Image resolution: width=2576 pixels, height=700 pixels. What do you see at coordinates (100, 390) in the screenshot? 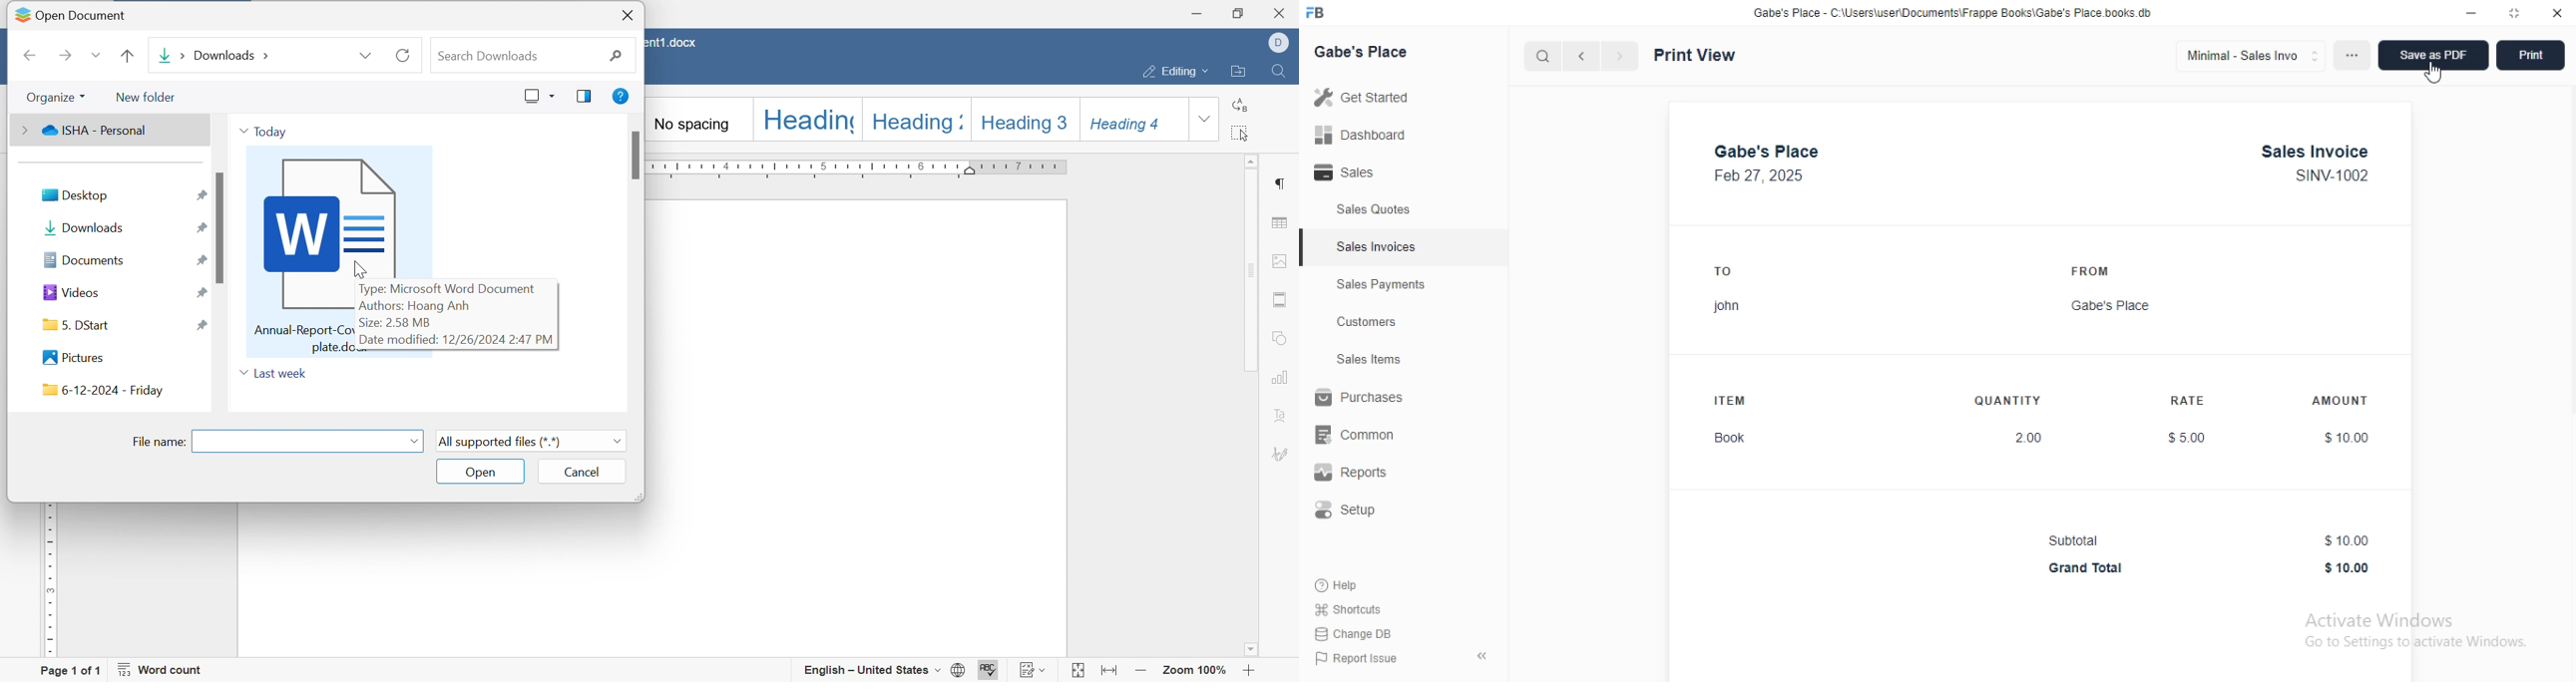
I see `6-12-2024 - Friday` at bounding box center [100, 390].